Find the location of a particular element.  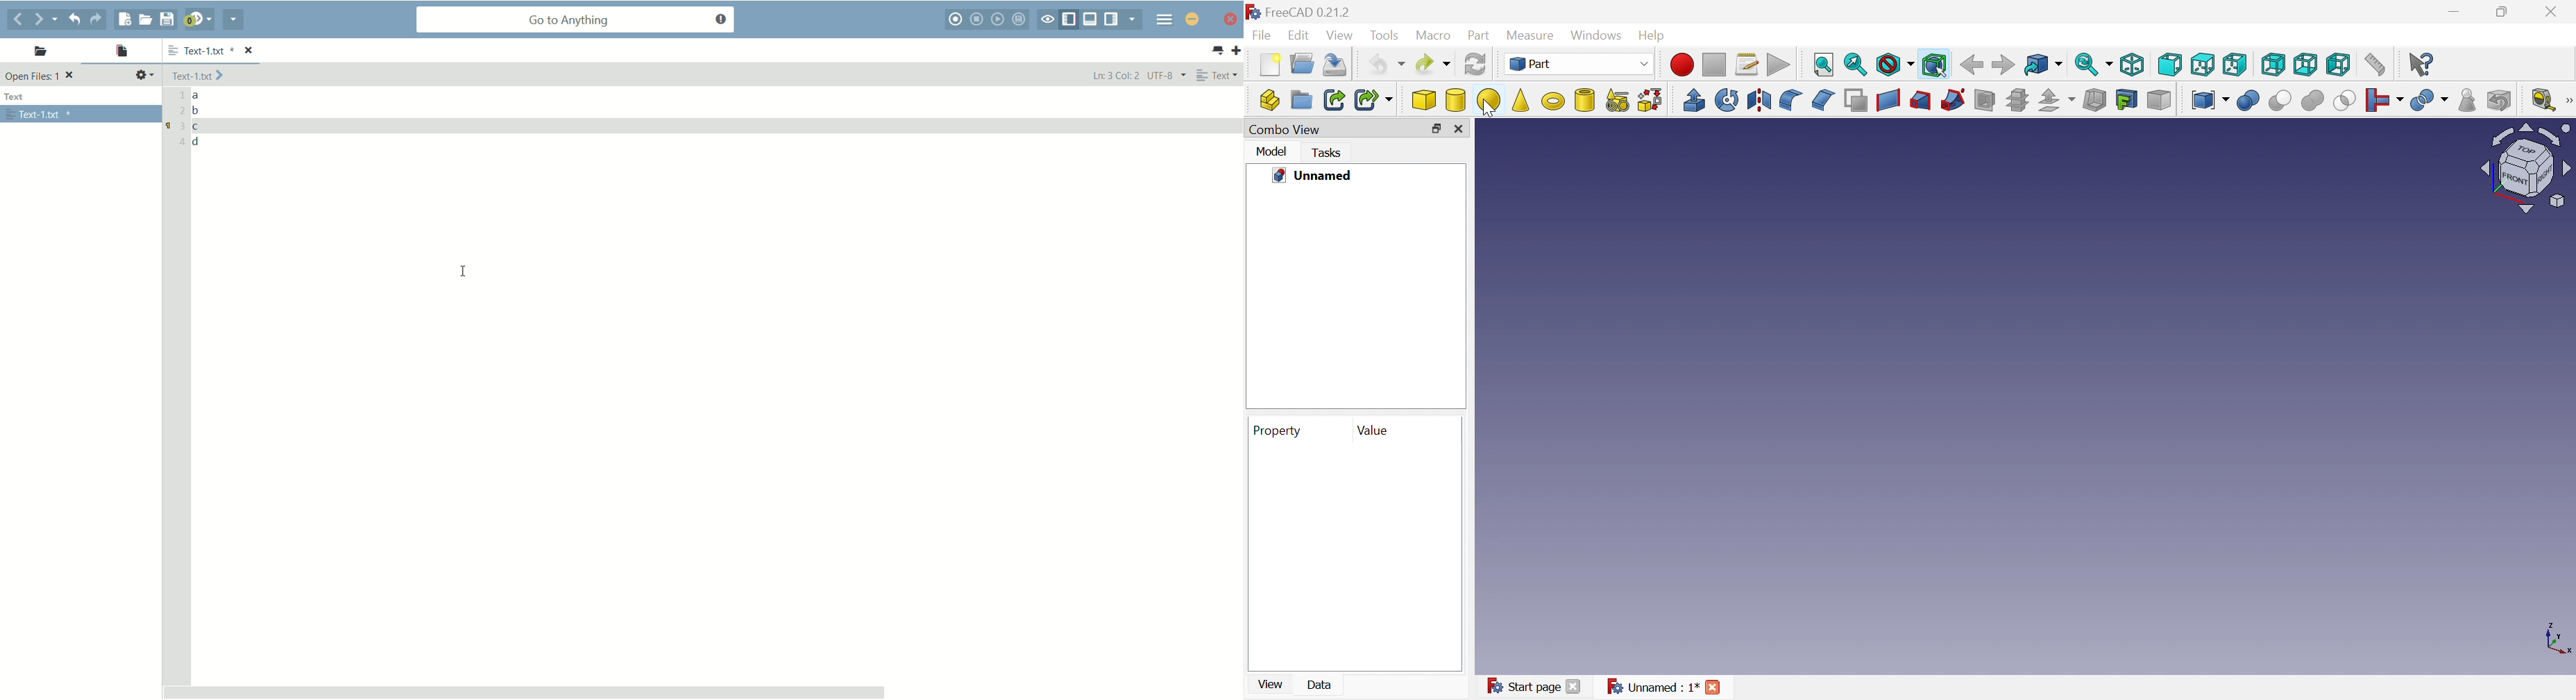

Model is located at coordinates (1272, 151).